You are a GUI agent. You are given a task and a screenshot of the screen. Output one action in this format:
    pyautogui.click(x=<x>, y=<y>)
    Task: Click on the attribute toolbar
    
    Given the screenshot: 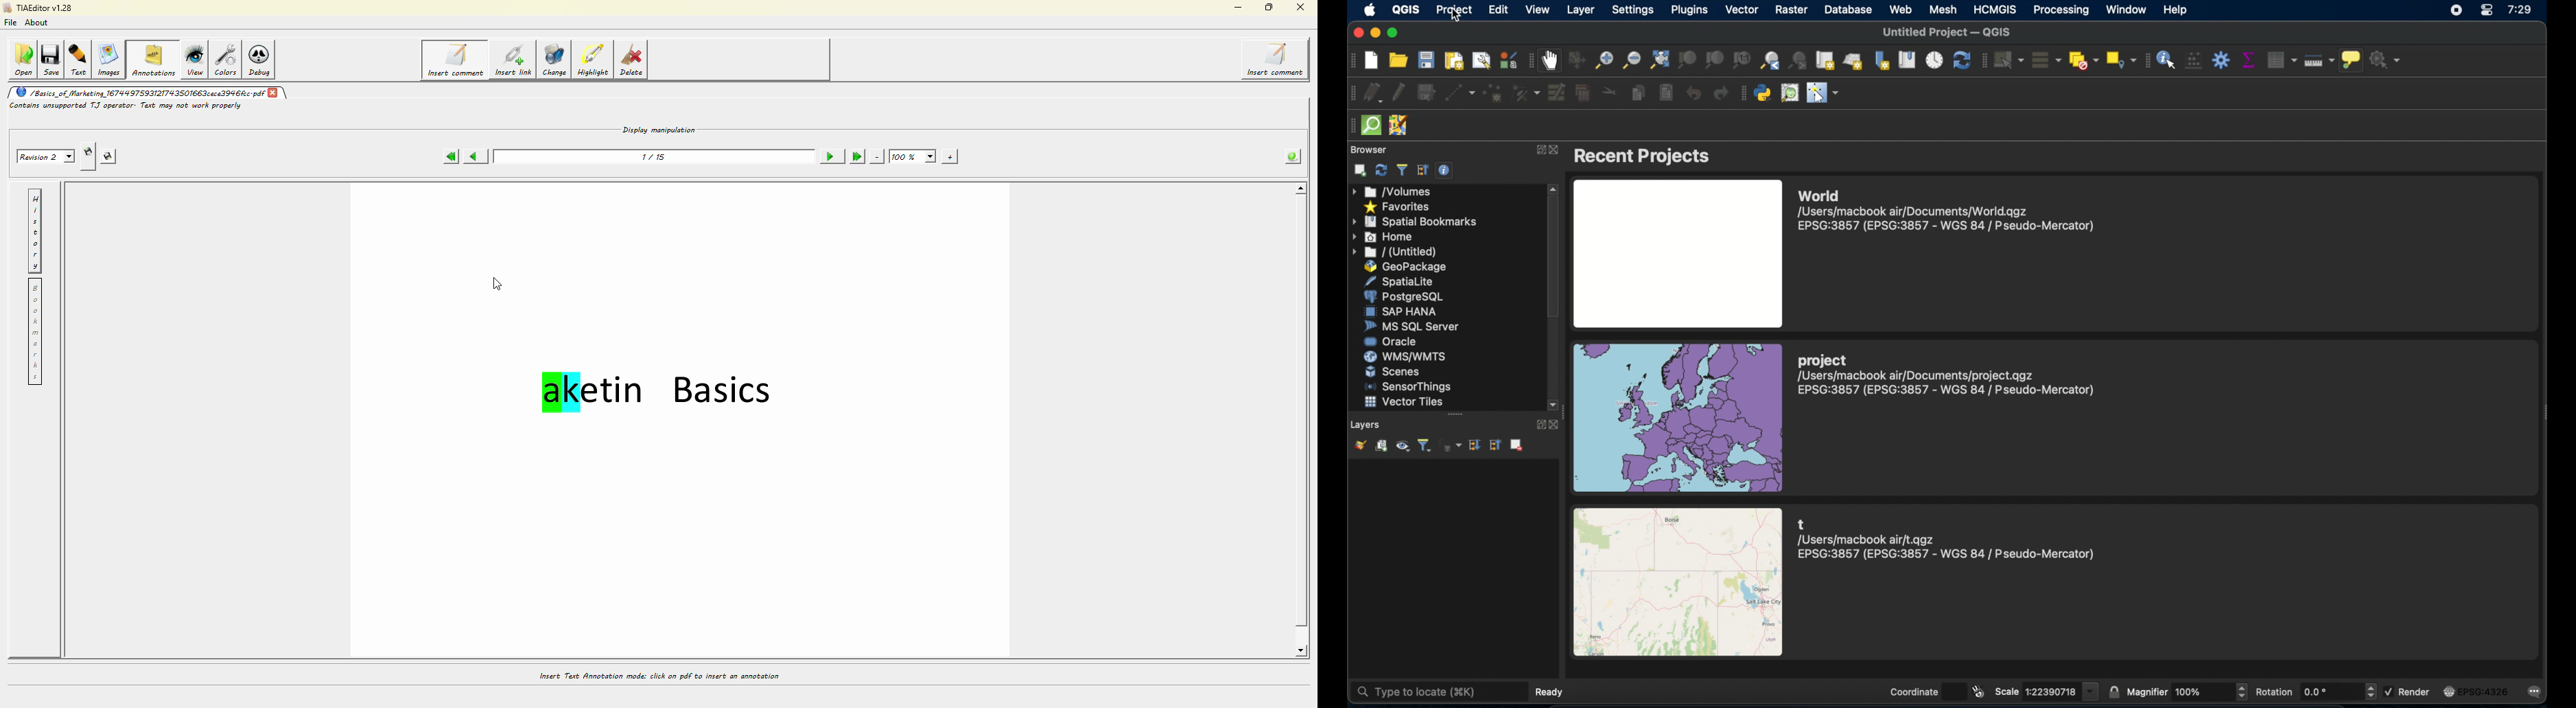 What is the action you would take?
    pyautogui.click(x=2148, y=61)
    